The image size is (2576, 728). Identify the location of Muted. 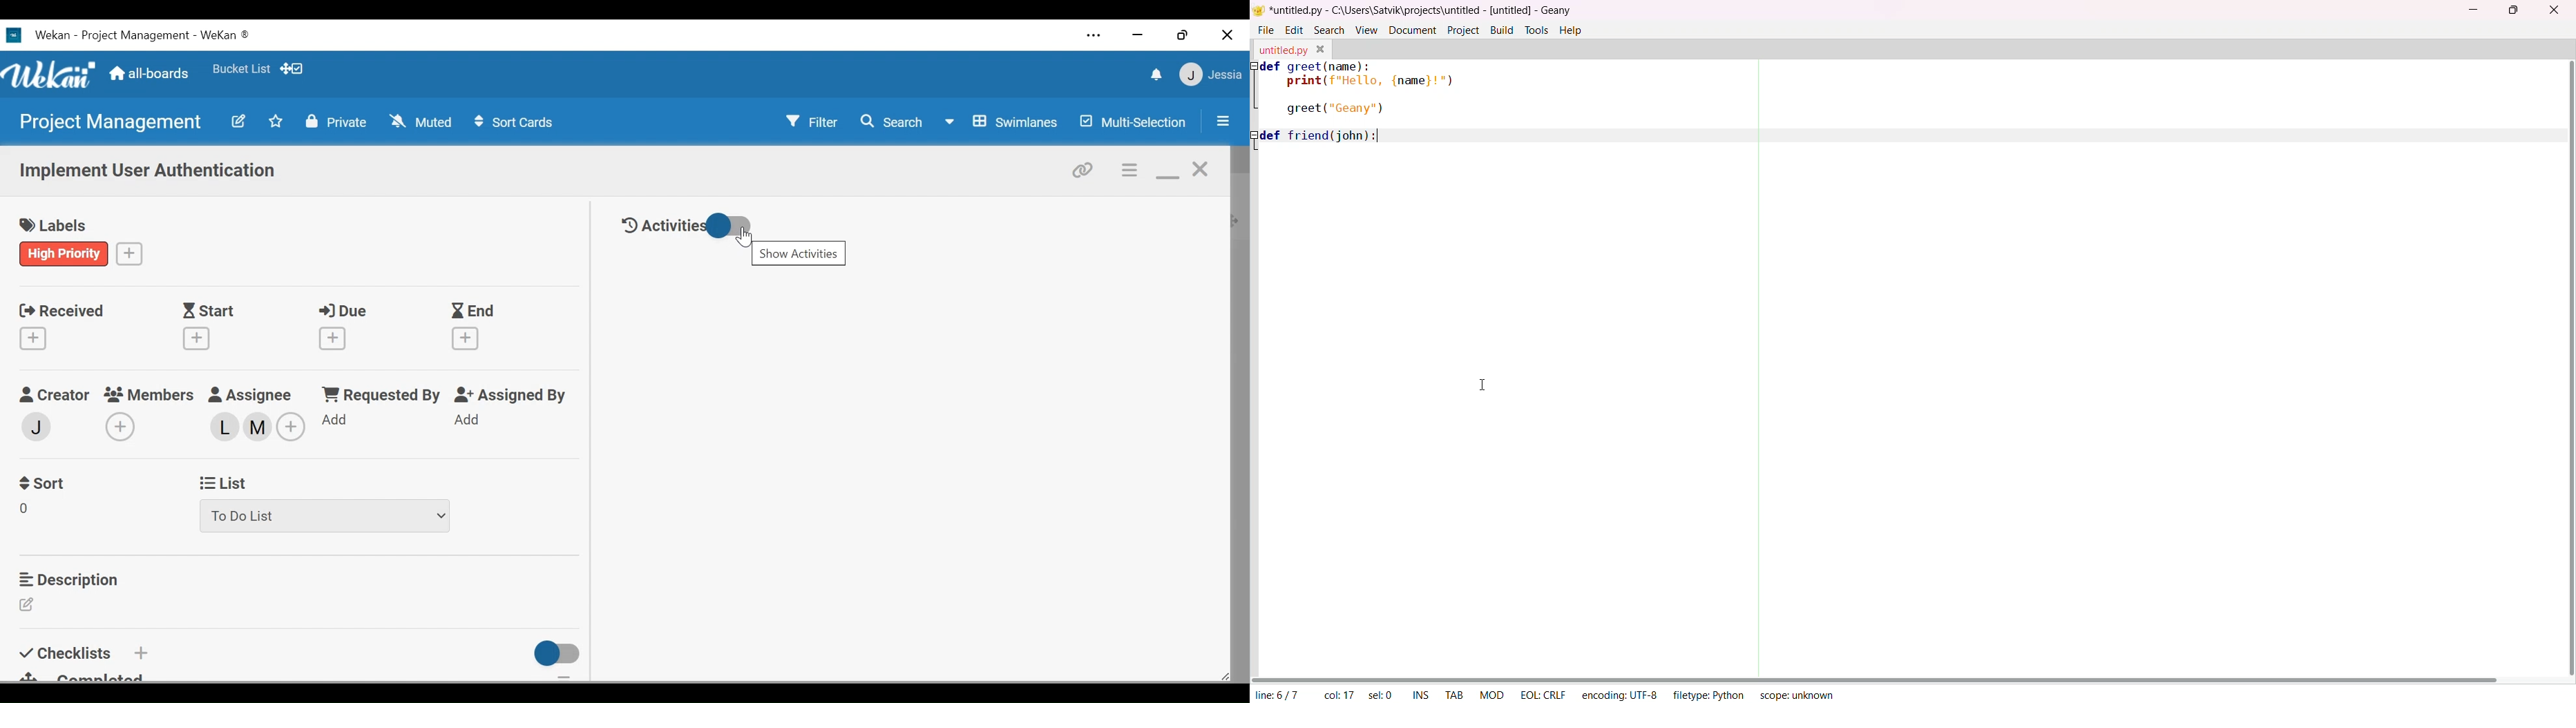
(421, 121).